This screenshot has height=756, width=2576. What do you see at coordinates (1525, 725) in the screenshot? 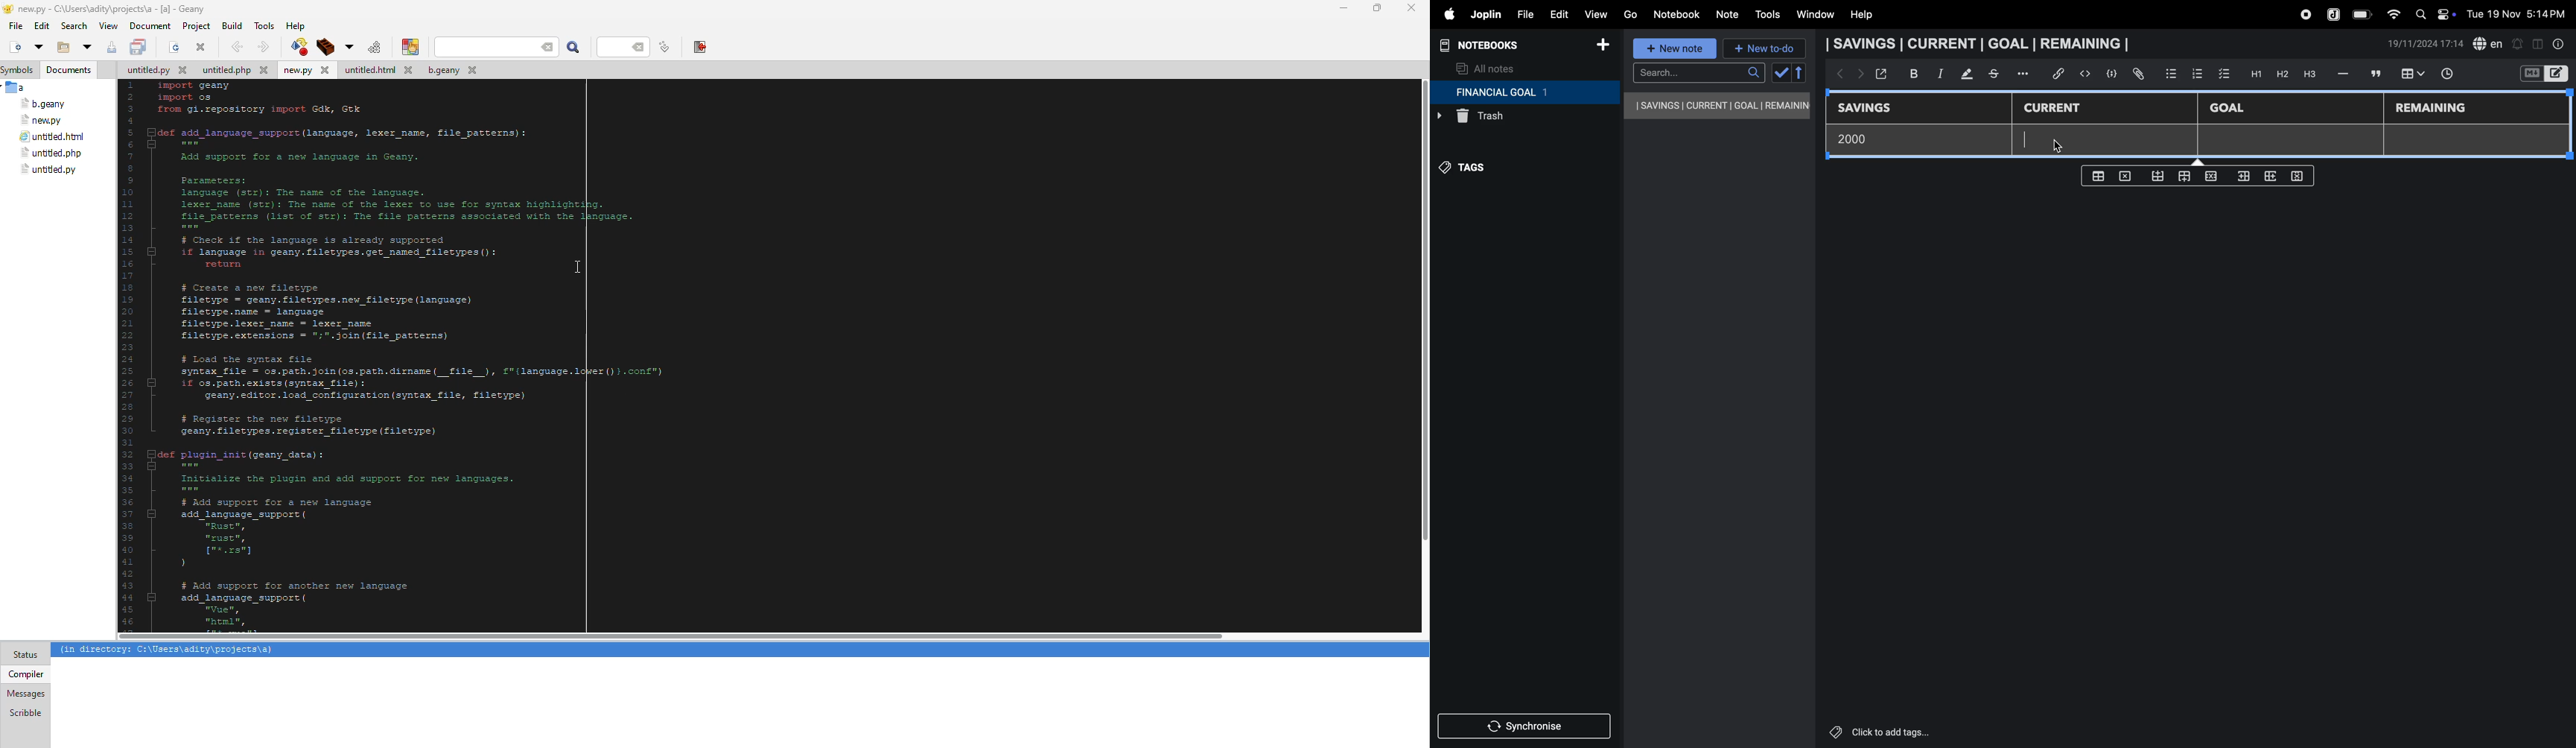
I see `synchronize` at bounding box center [1525, 725].